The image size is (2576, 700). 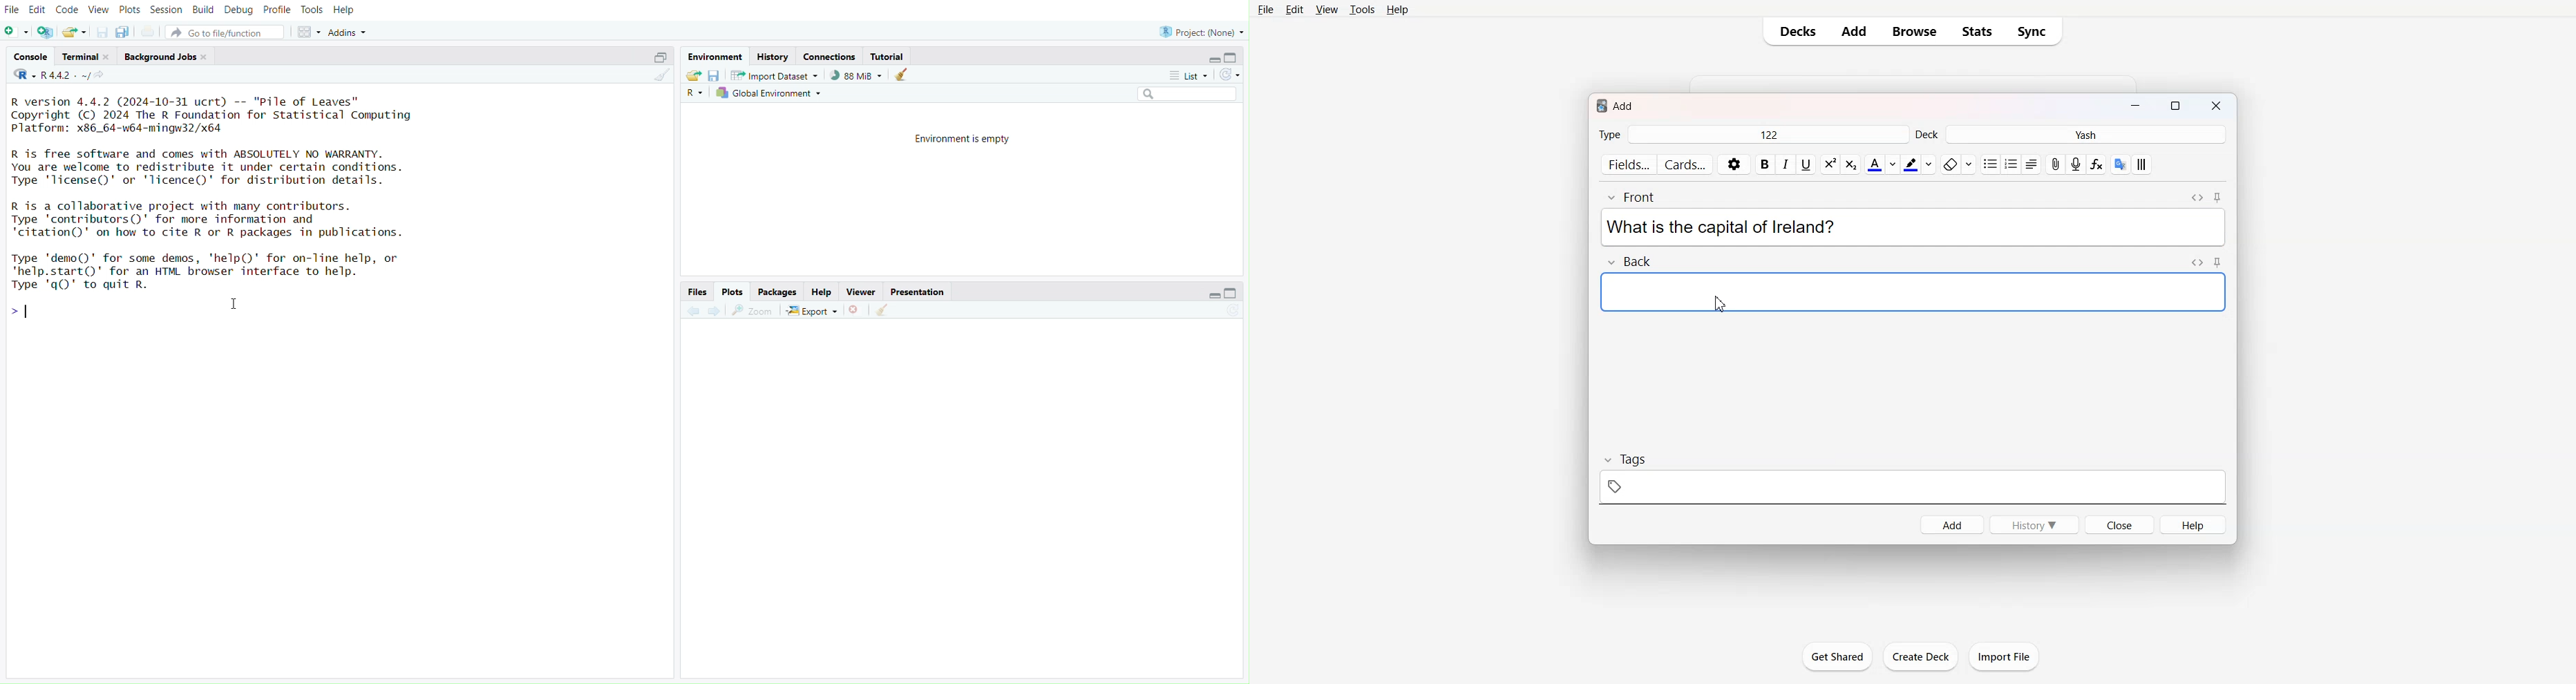 What do you see at coordinates (1854, 31) in the screenshot?
I see `Add` at bounding box center [1854, 31].